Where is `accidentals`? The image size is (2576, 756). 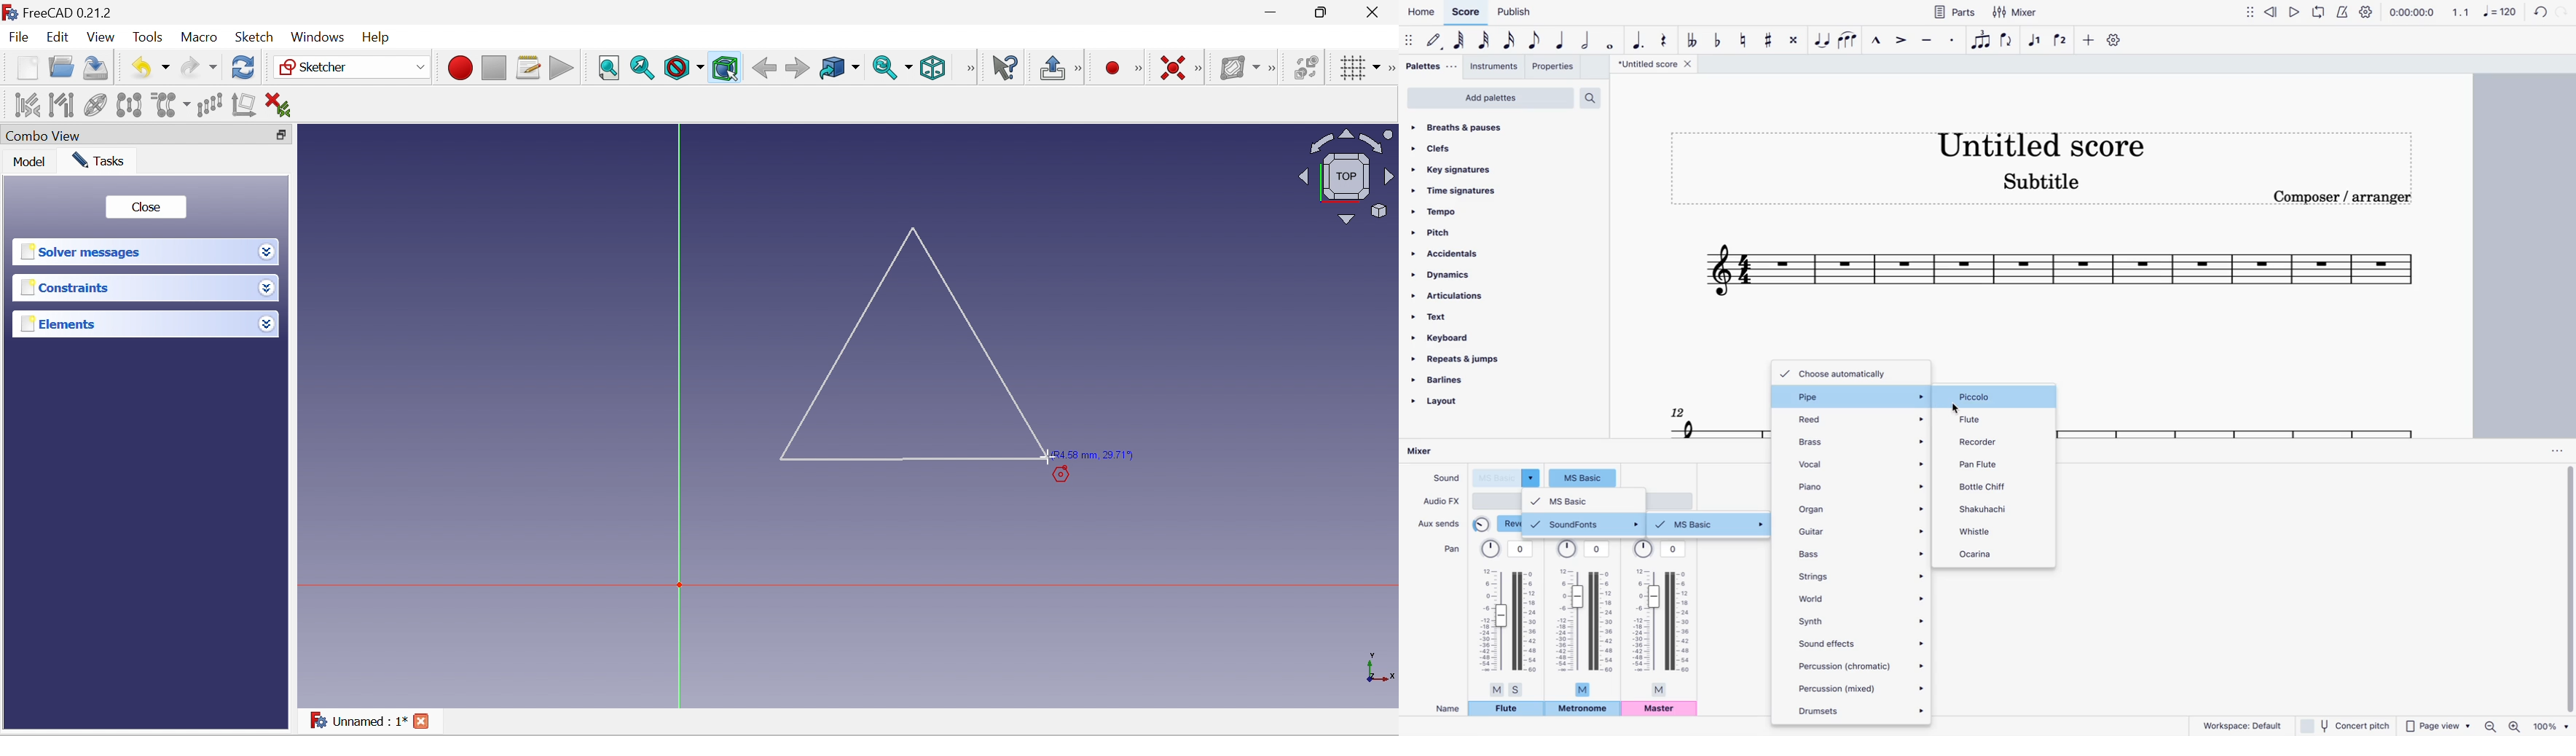 accidentals is located at coordinates (1452, 254).